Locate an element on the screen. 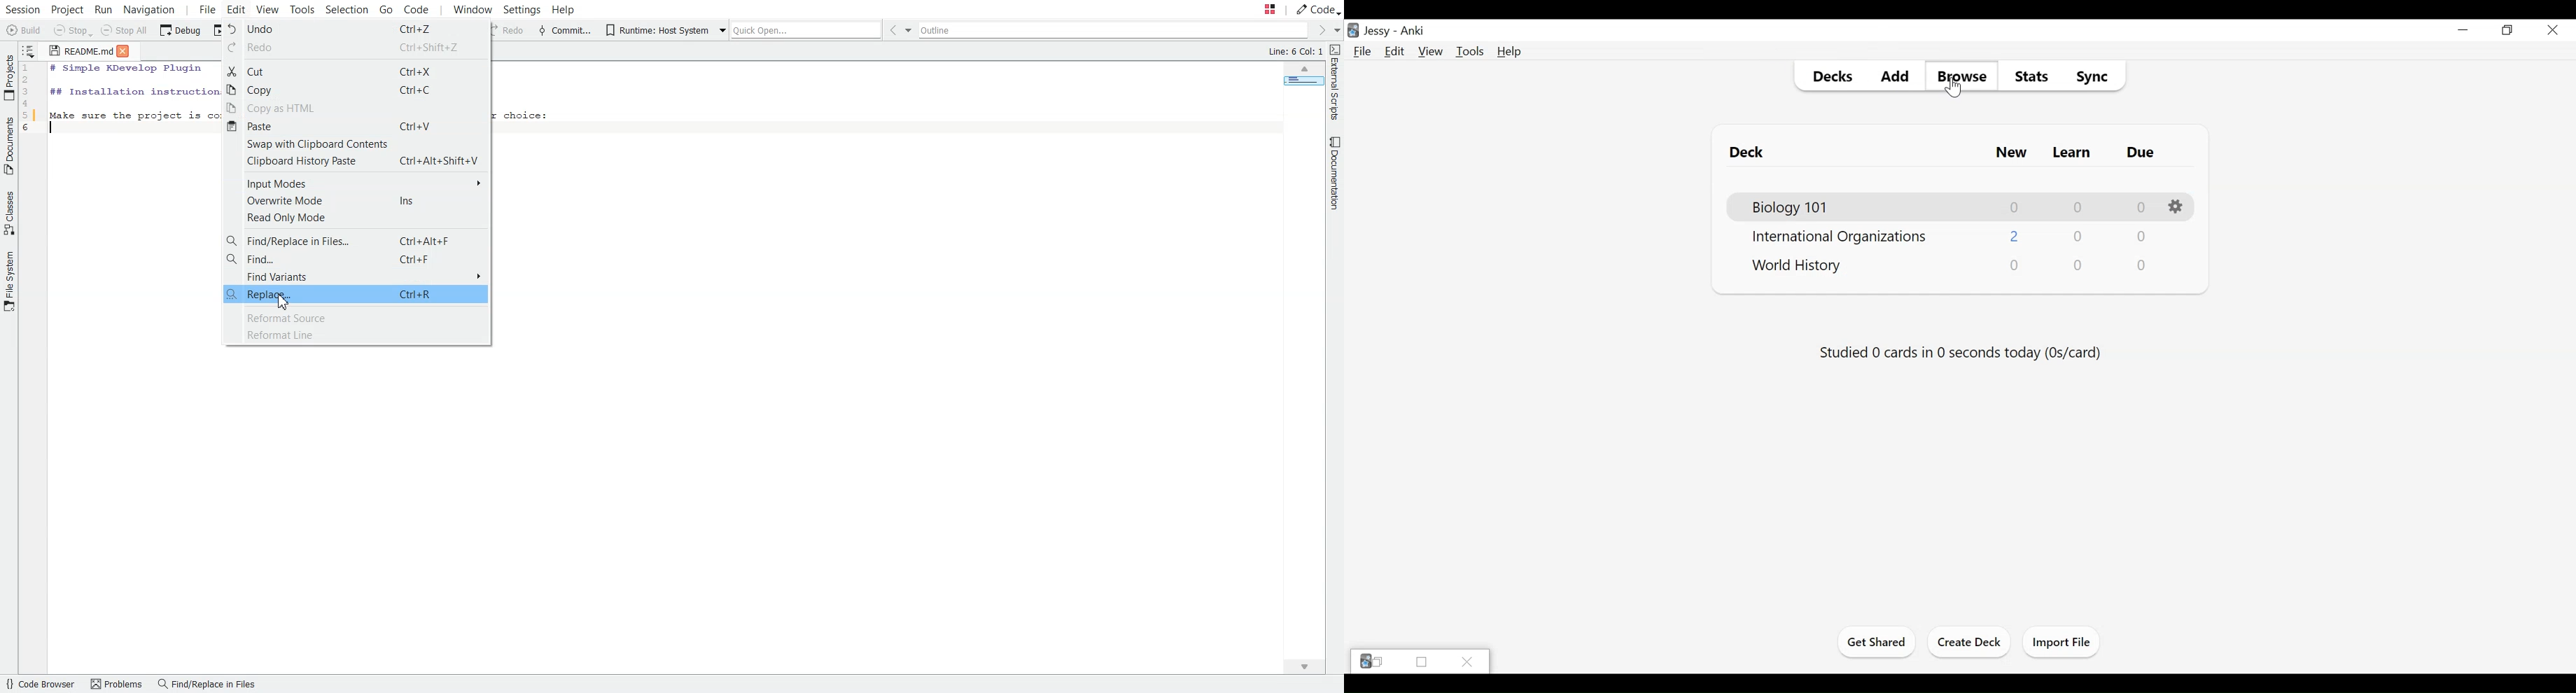  Cursor is located at coordinates (1953, 88).